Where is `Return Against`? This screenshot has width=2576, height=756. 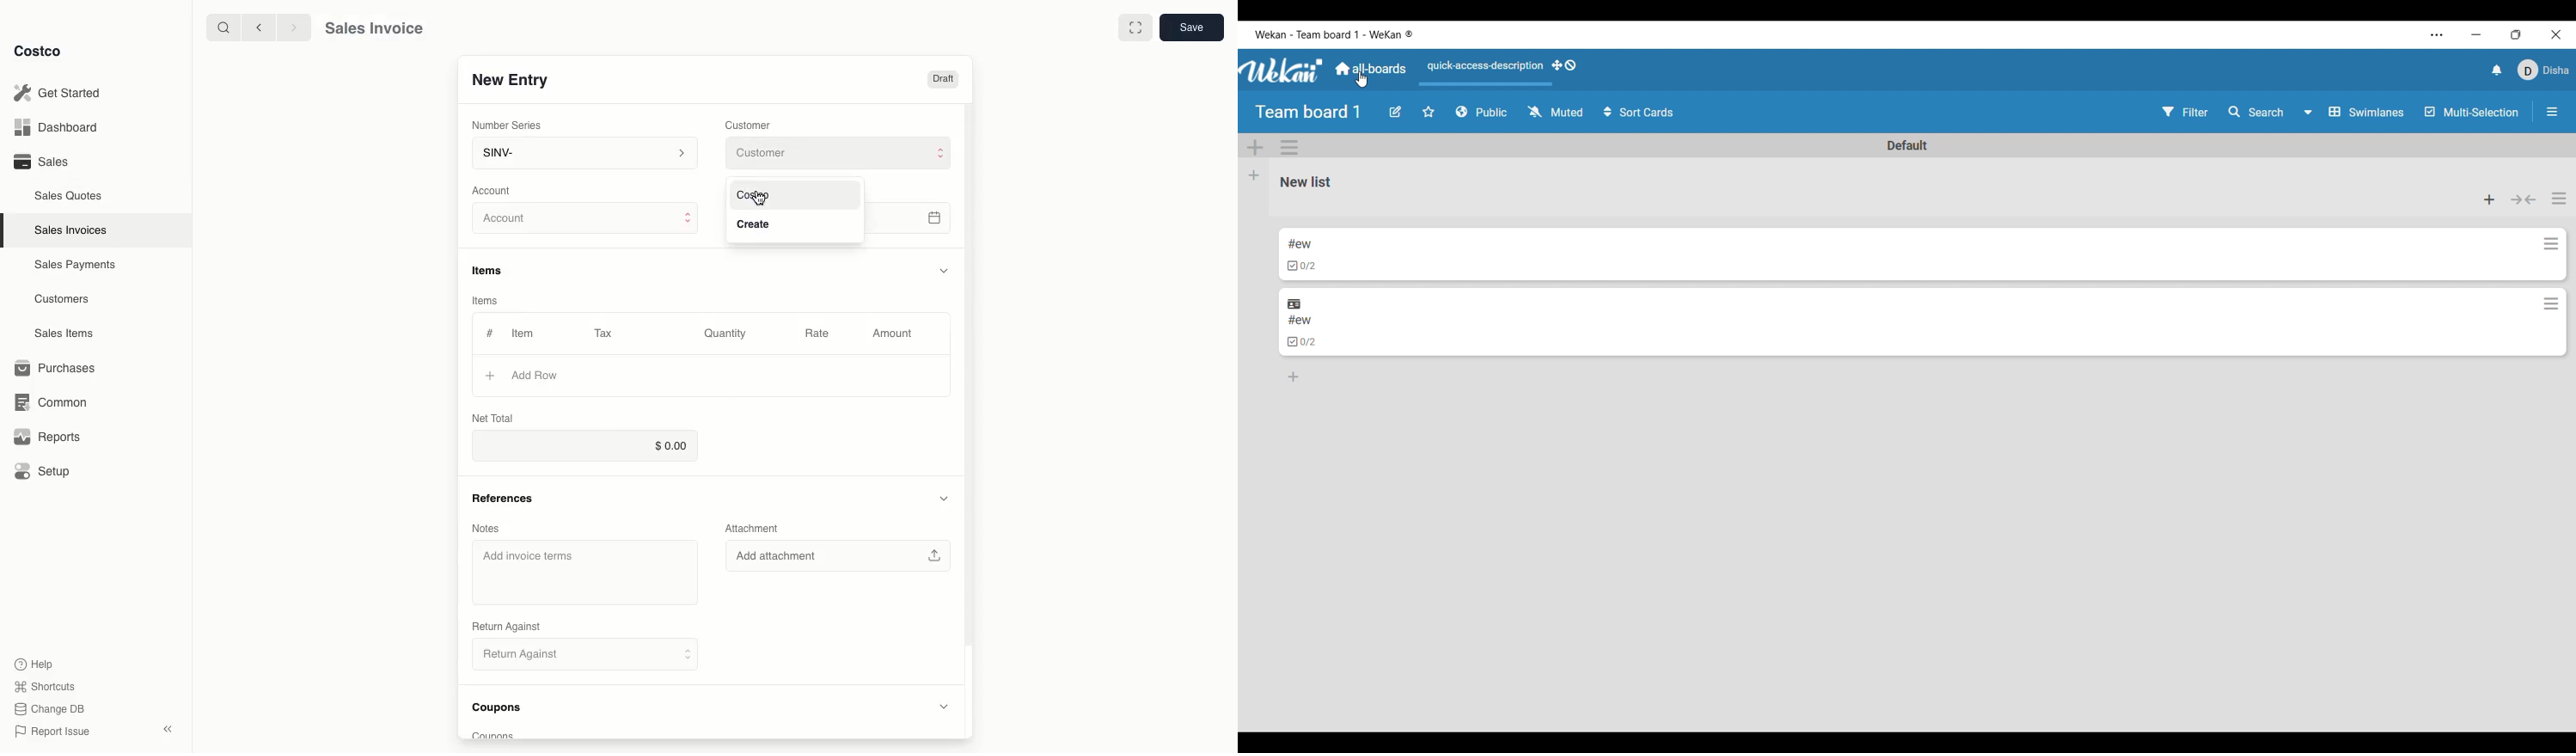 Return Against is located at coordinates (576, 655).